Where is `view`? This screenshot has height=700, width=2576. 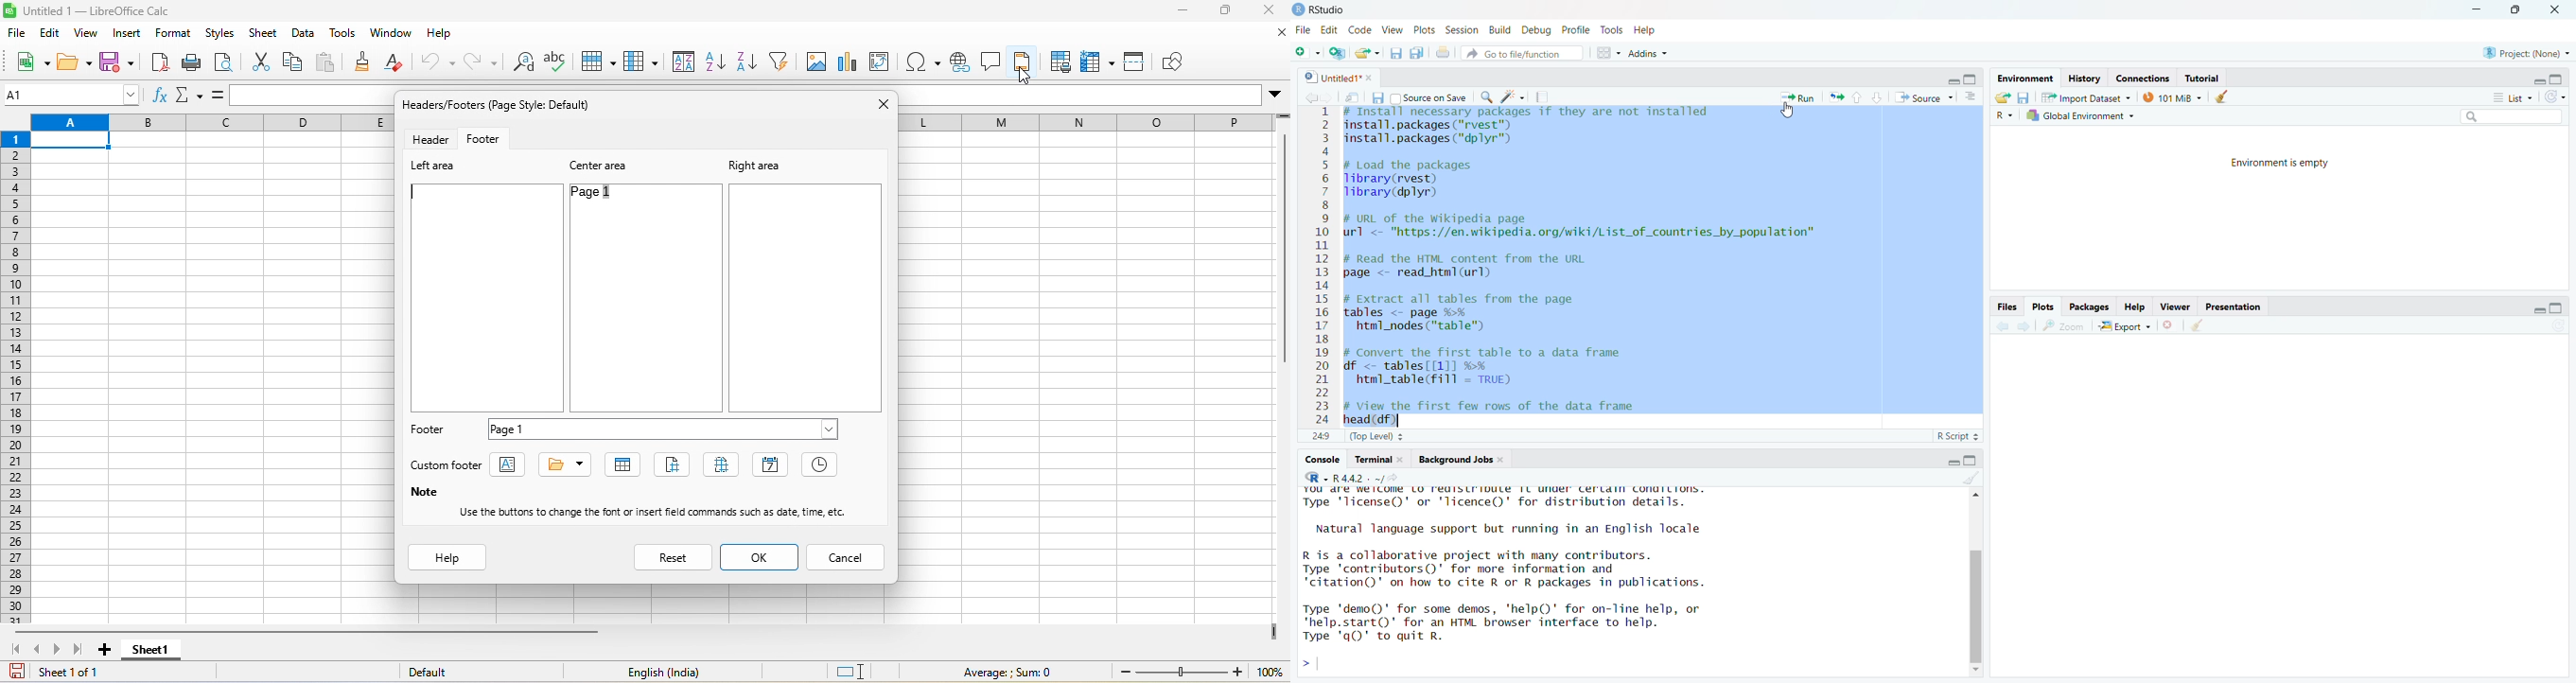 view is located at coordinates (85, 35).